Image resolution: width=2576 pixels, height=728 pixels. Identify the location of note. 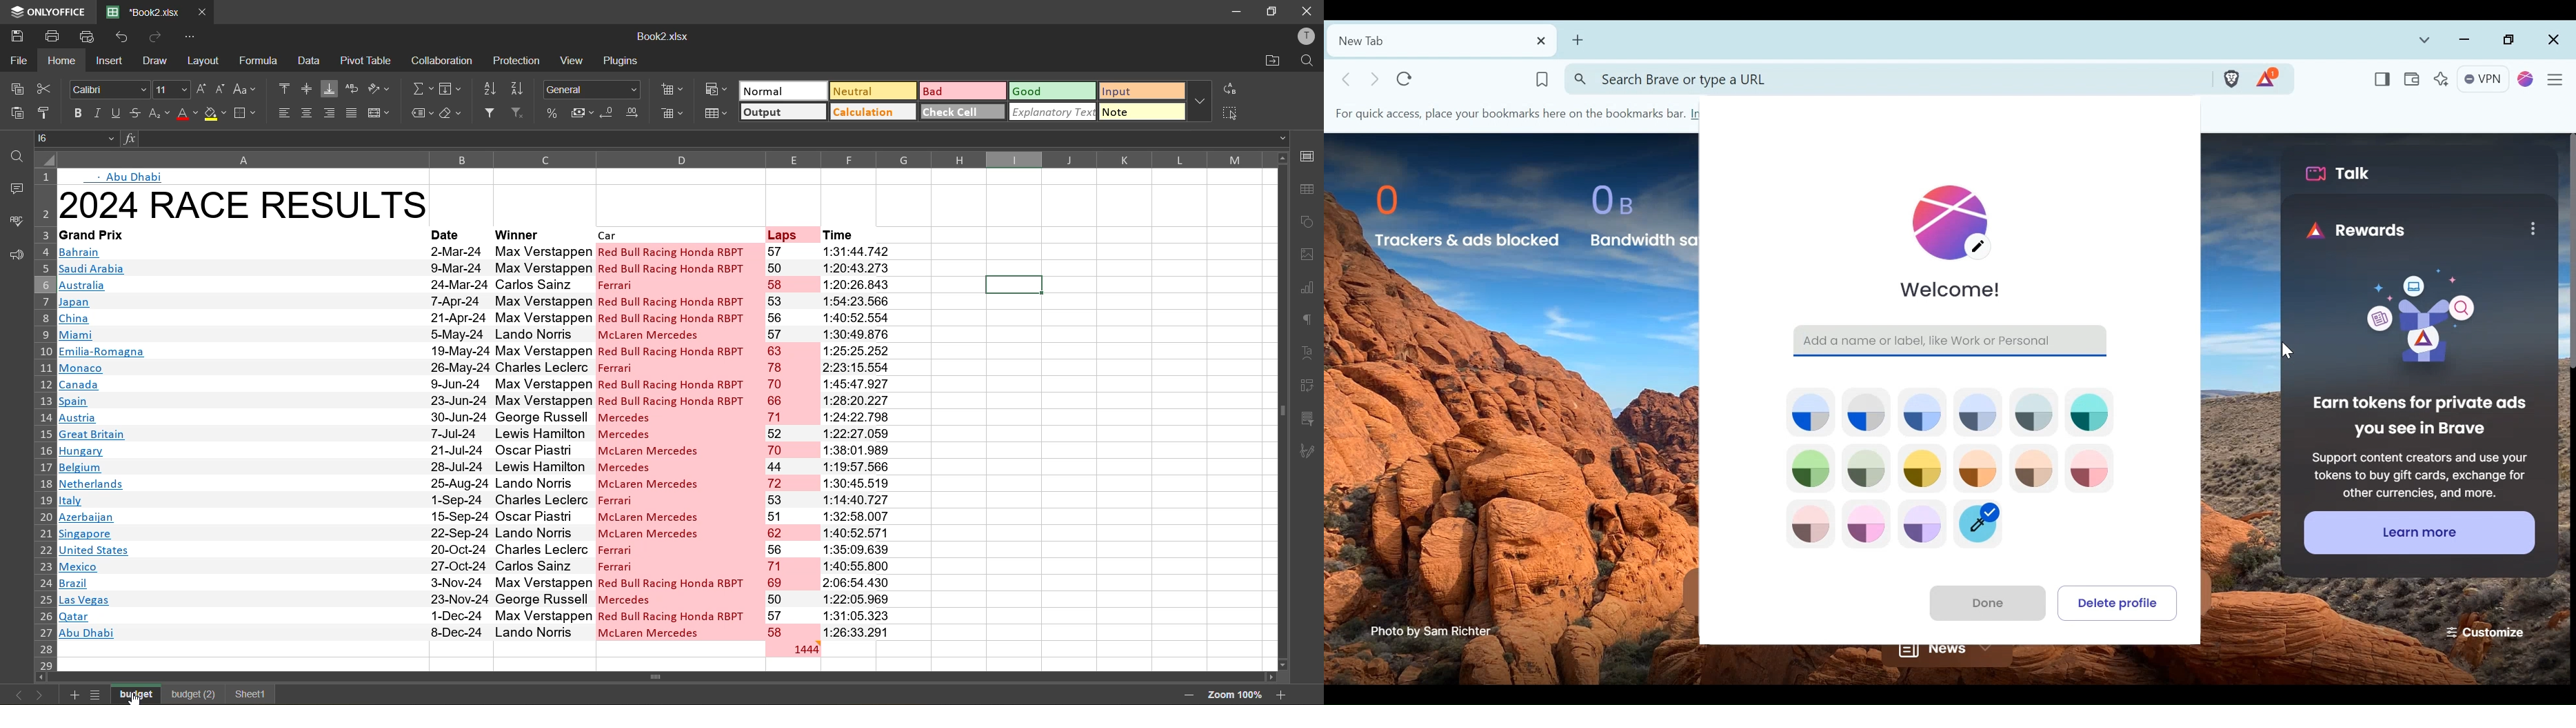
(1141, 110).